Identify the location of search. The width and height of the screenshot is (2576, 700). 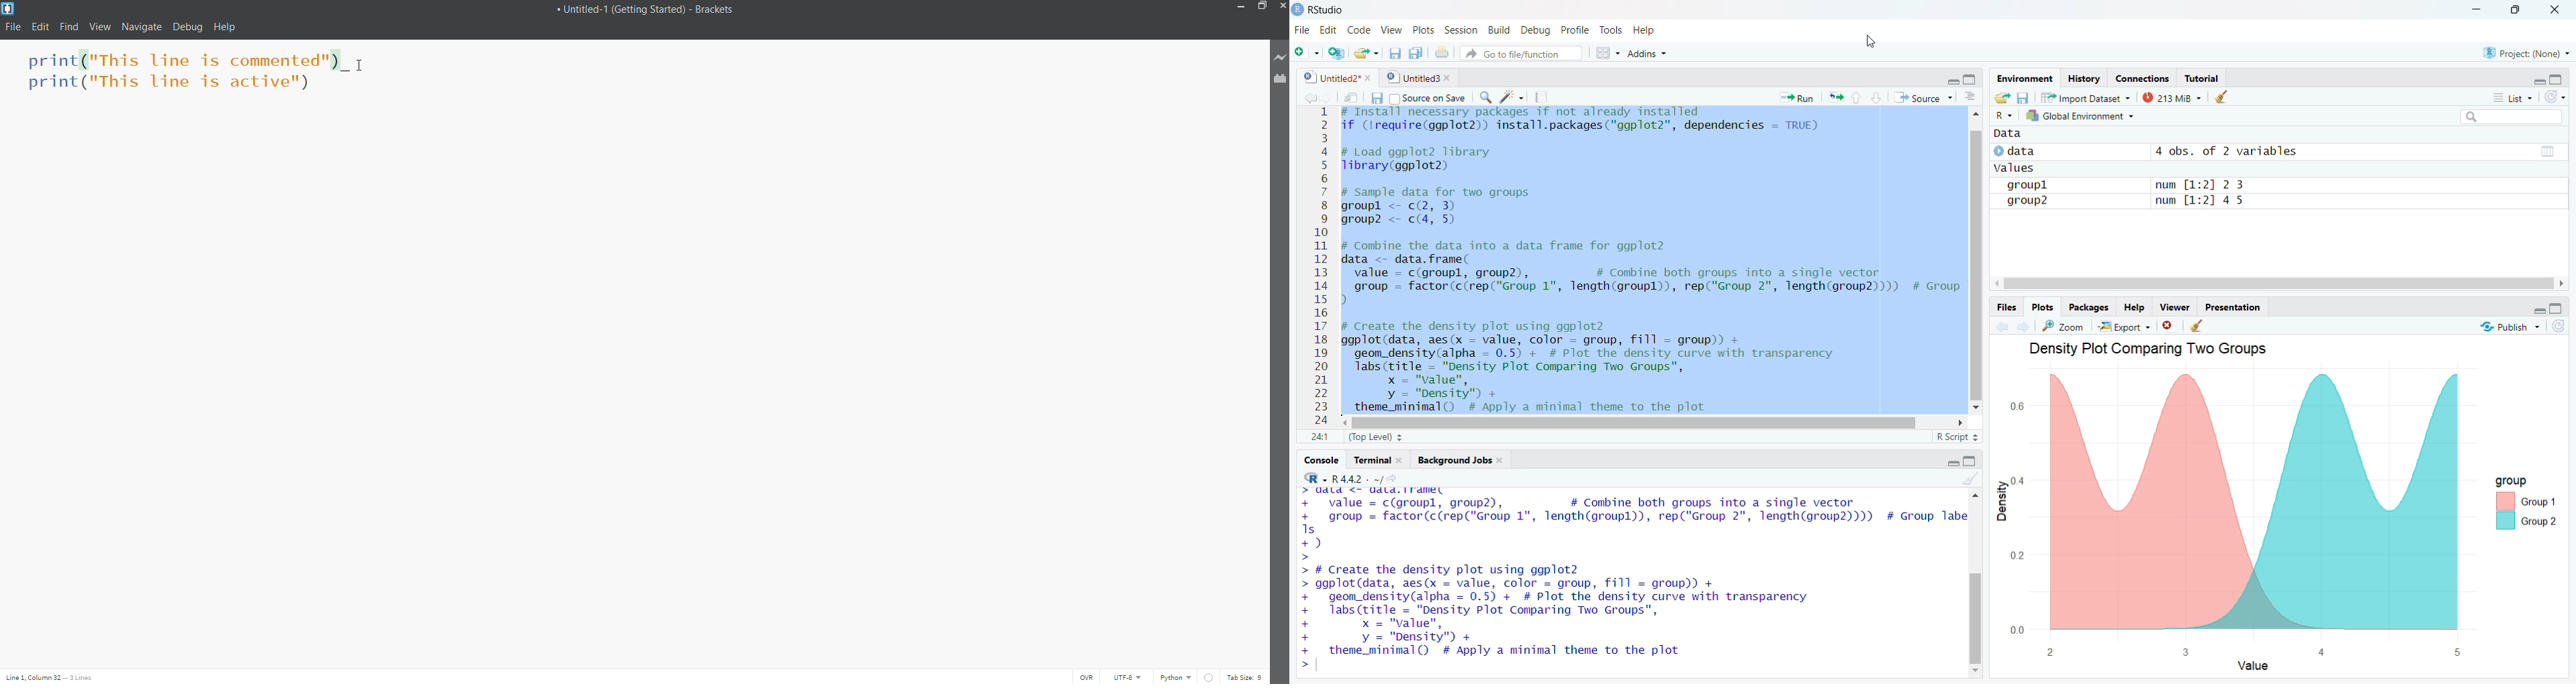
(1484, 97).